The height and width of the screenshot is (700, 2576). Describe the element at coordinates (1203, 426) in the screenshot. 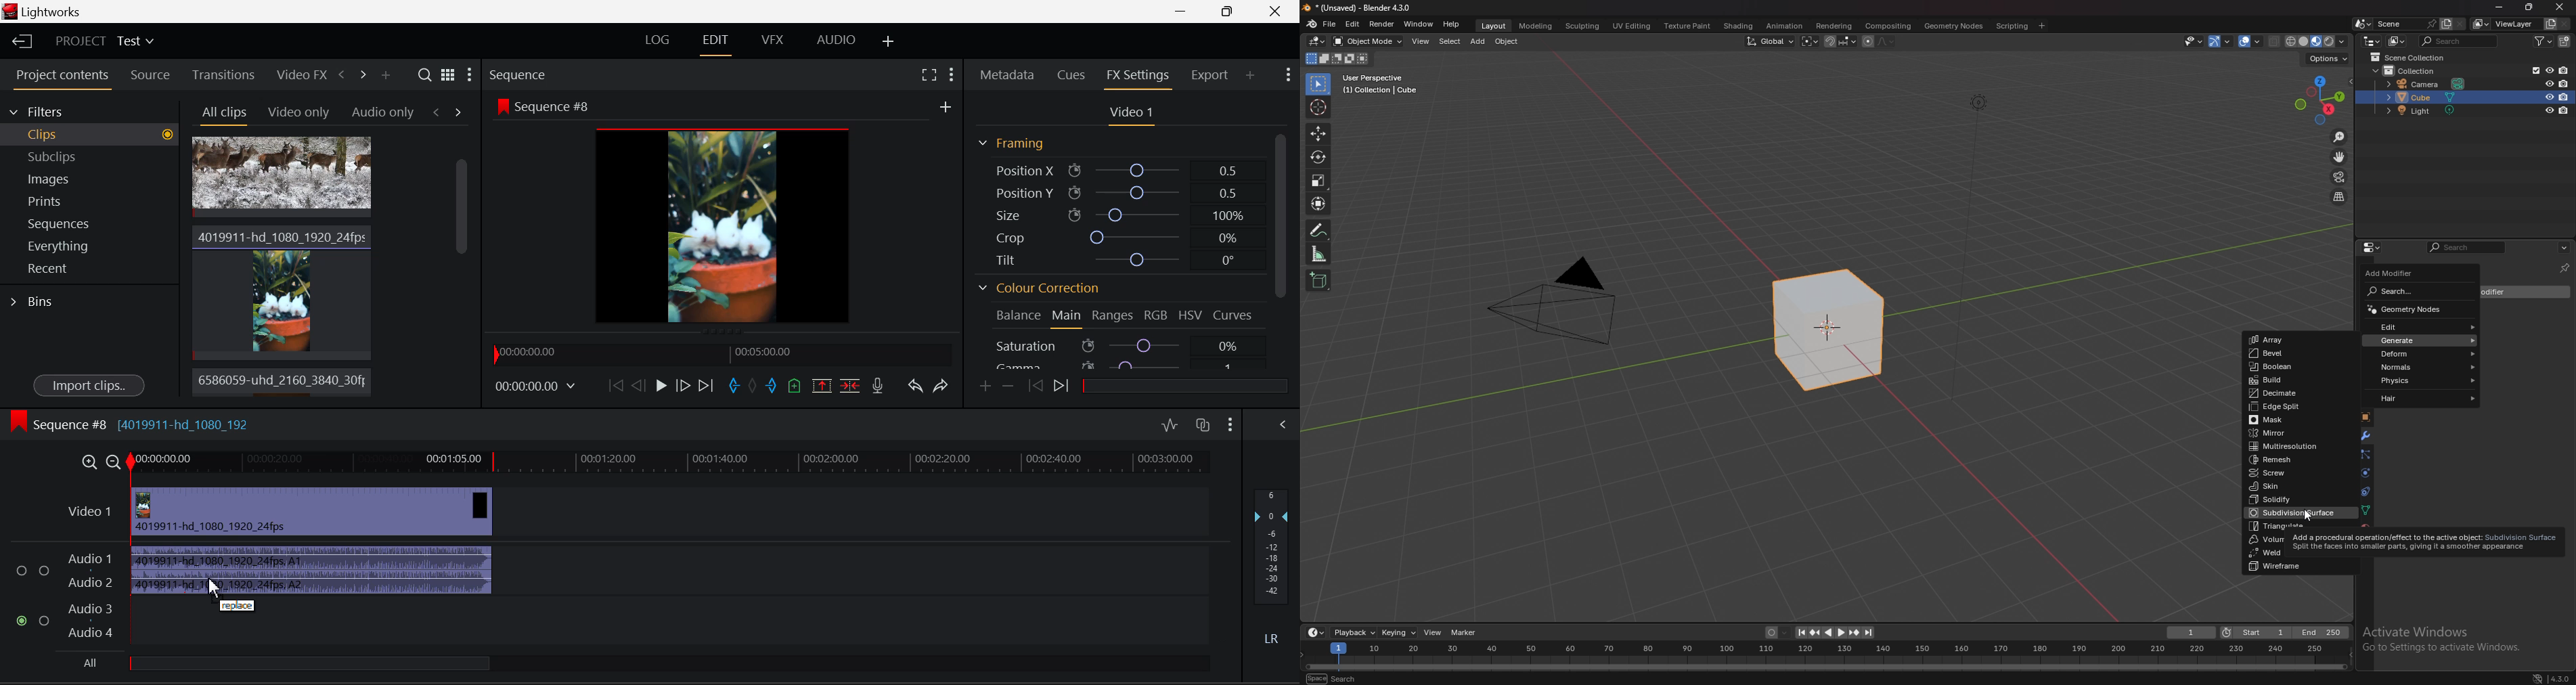

I see `Toggle auto track sync` at that location.